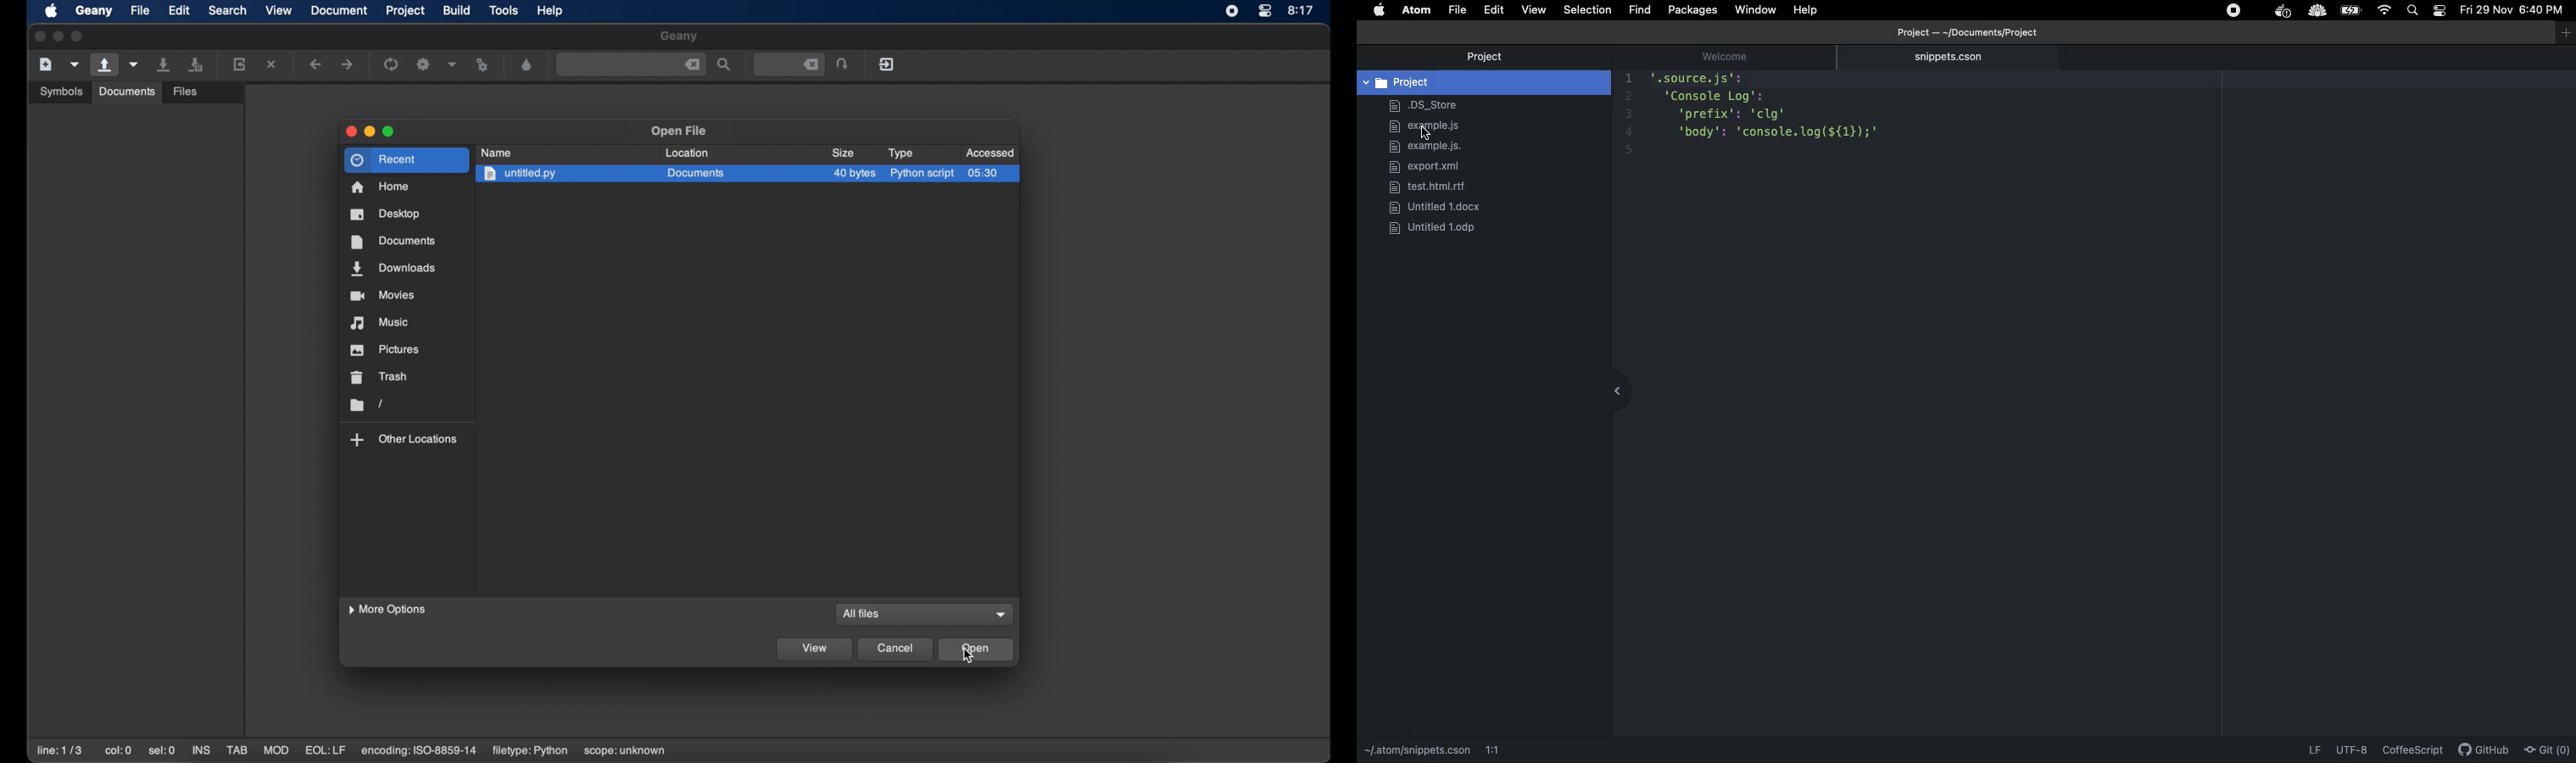  I want to click on trash, so click(380, 377).